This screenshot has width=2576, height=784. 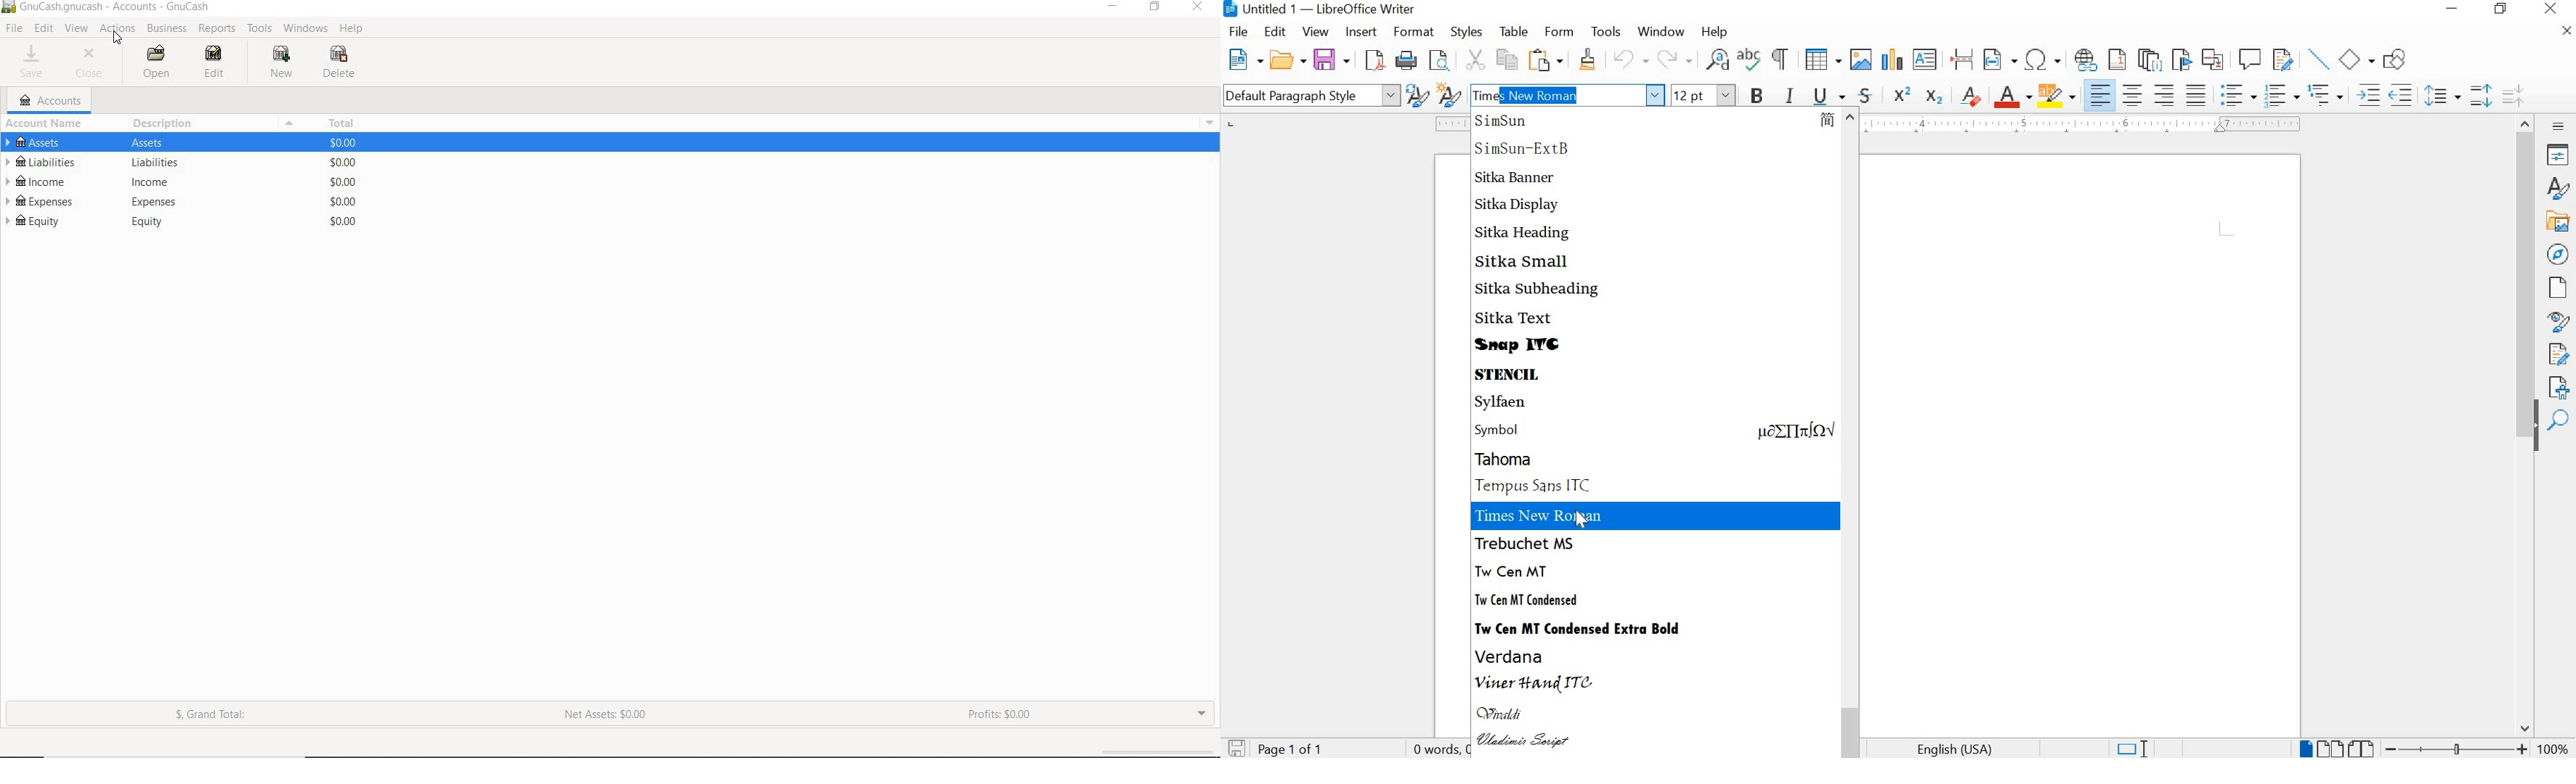 What do you see at coordinates (1531, 544) in the screenshot?
I see `TREBUCHET MS` at bounding box center [1531, 544].